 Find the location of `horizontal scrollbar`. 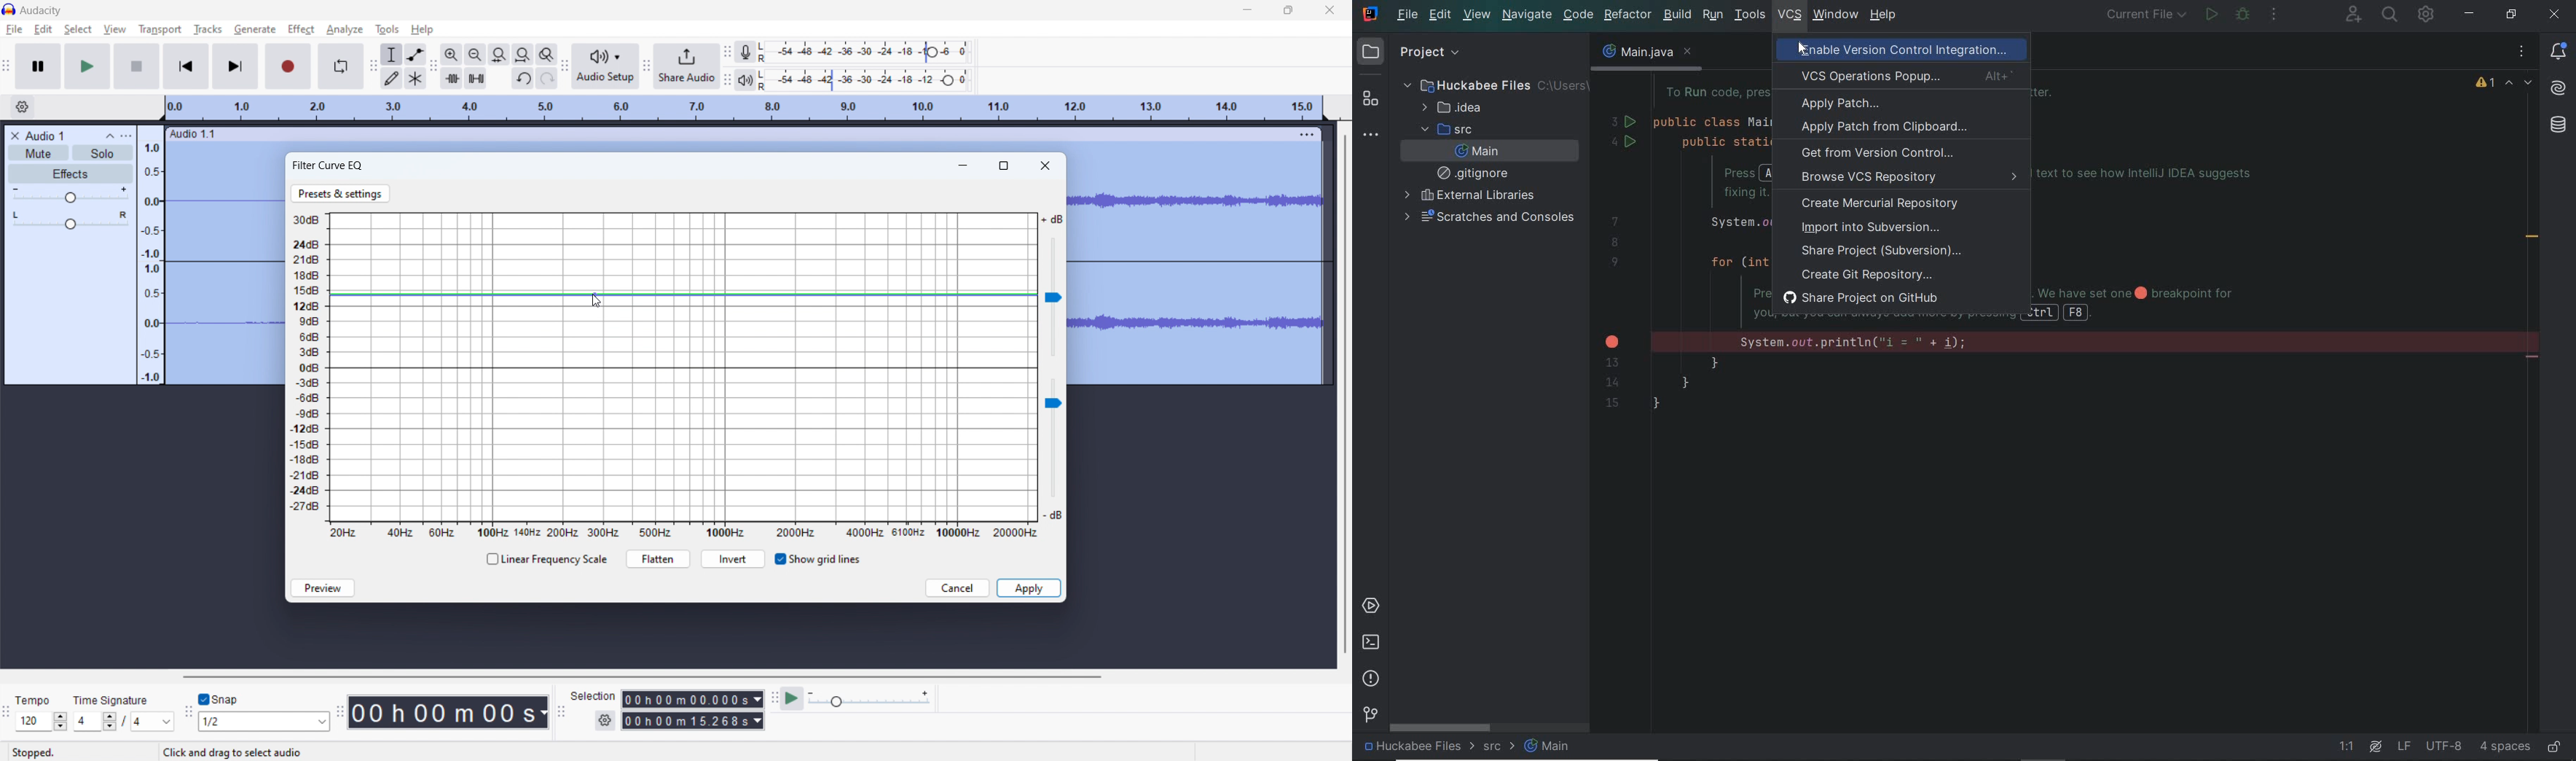

horizontal scrollbar is located at coordinates (639, 676).